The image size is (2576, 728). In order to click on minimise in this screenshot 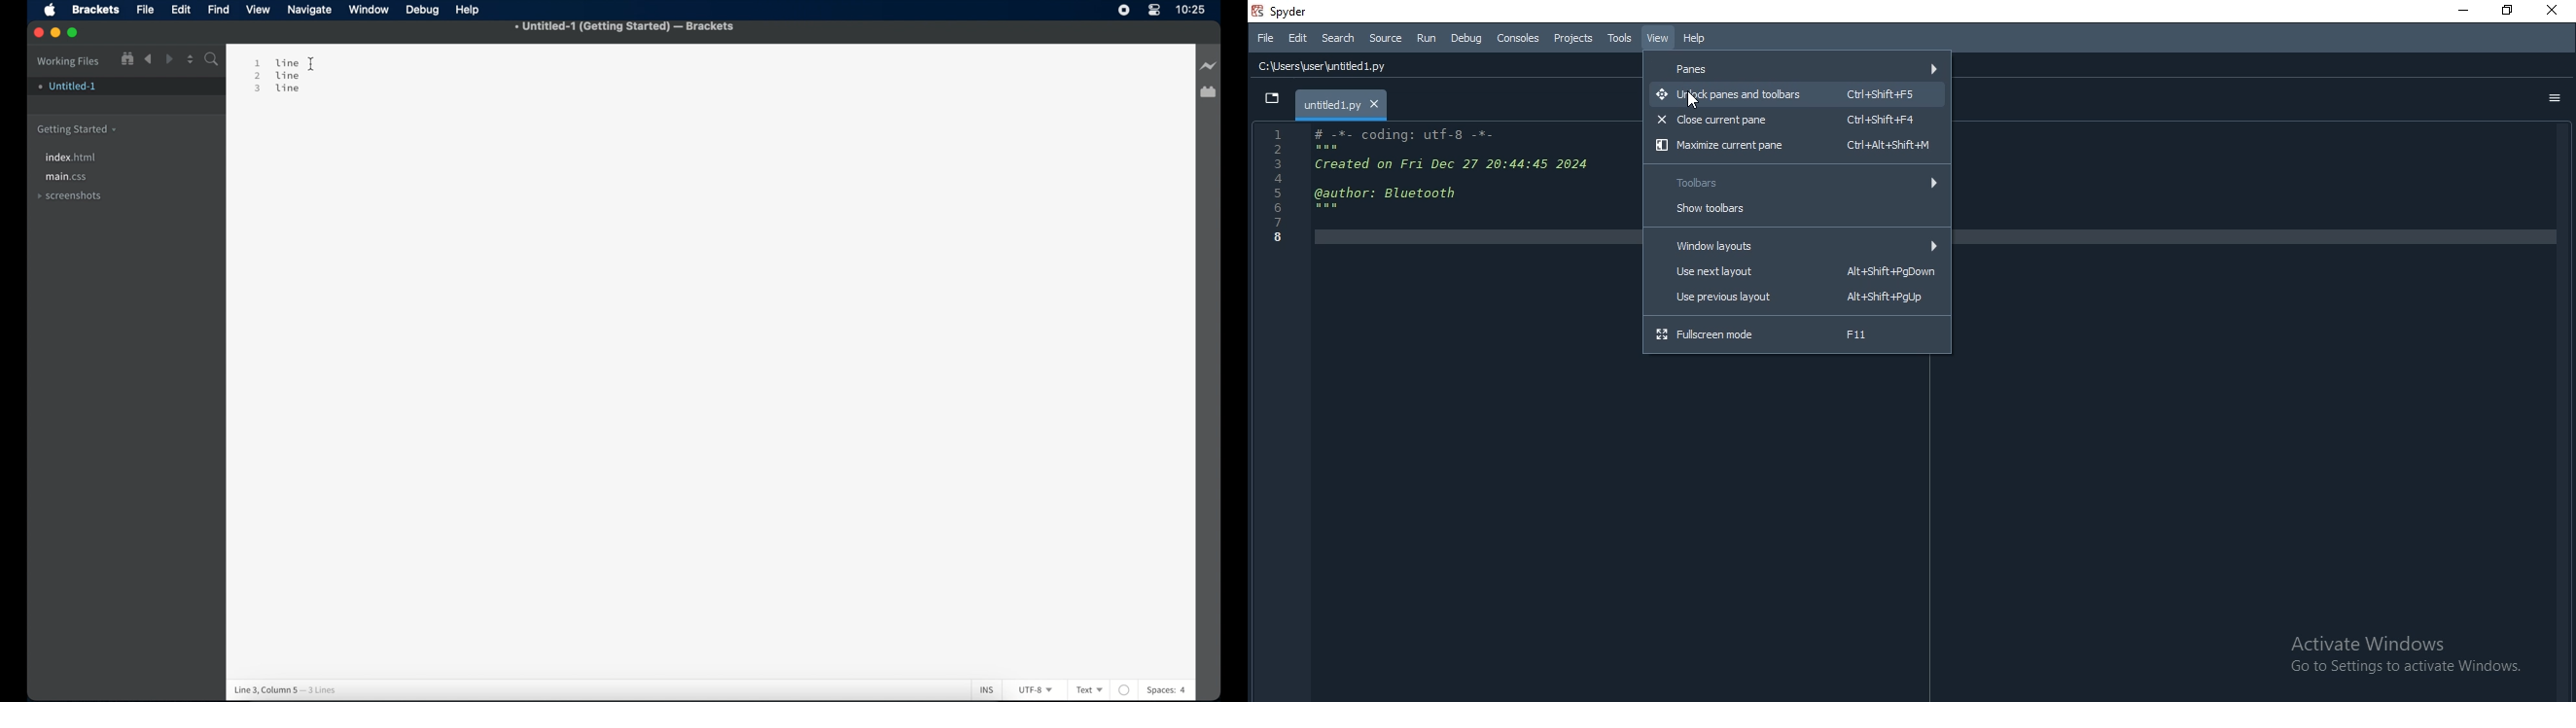, I will do `click(2458, 12)`.